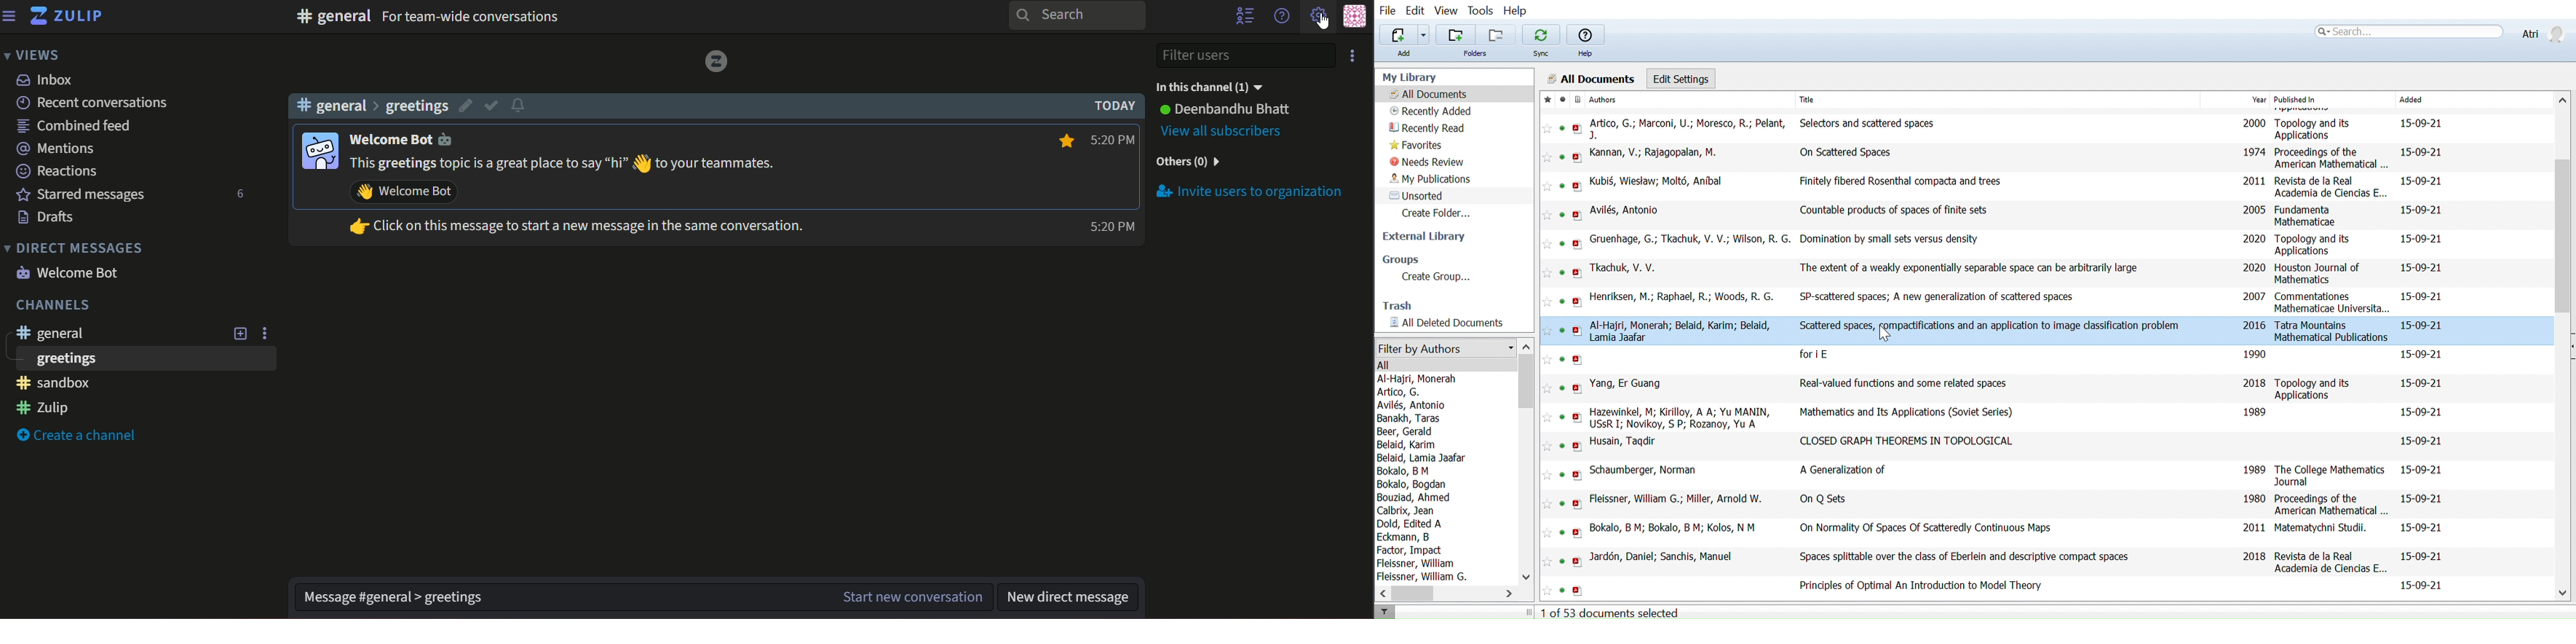 The height and width of the screenshot is (644, 2576). What do you see at coordinates (46, 81) in the screenshot?
I see `inbox` at bounding box center [46, 81].